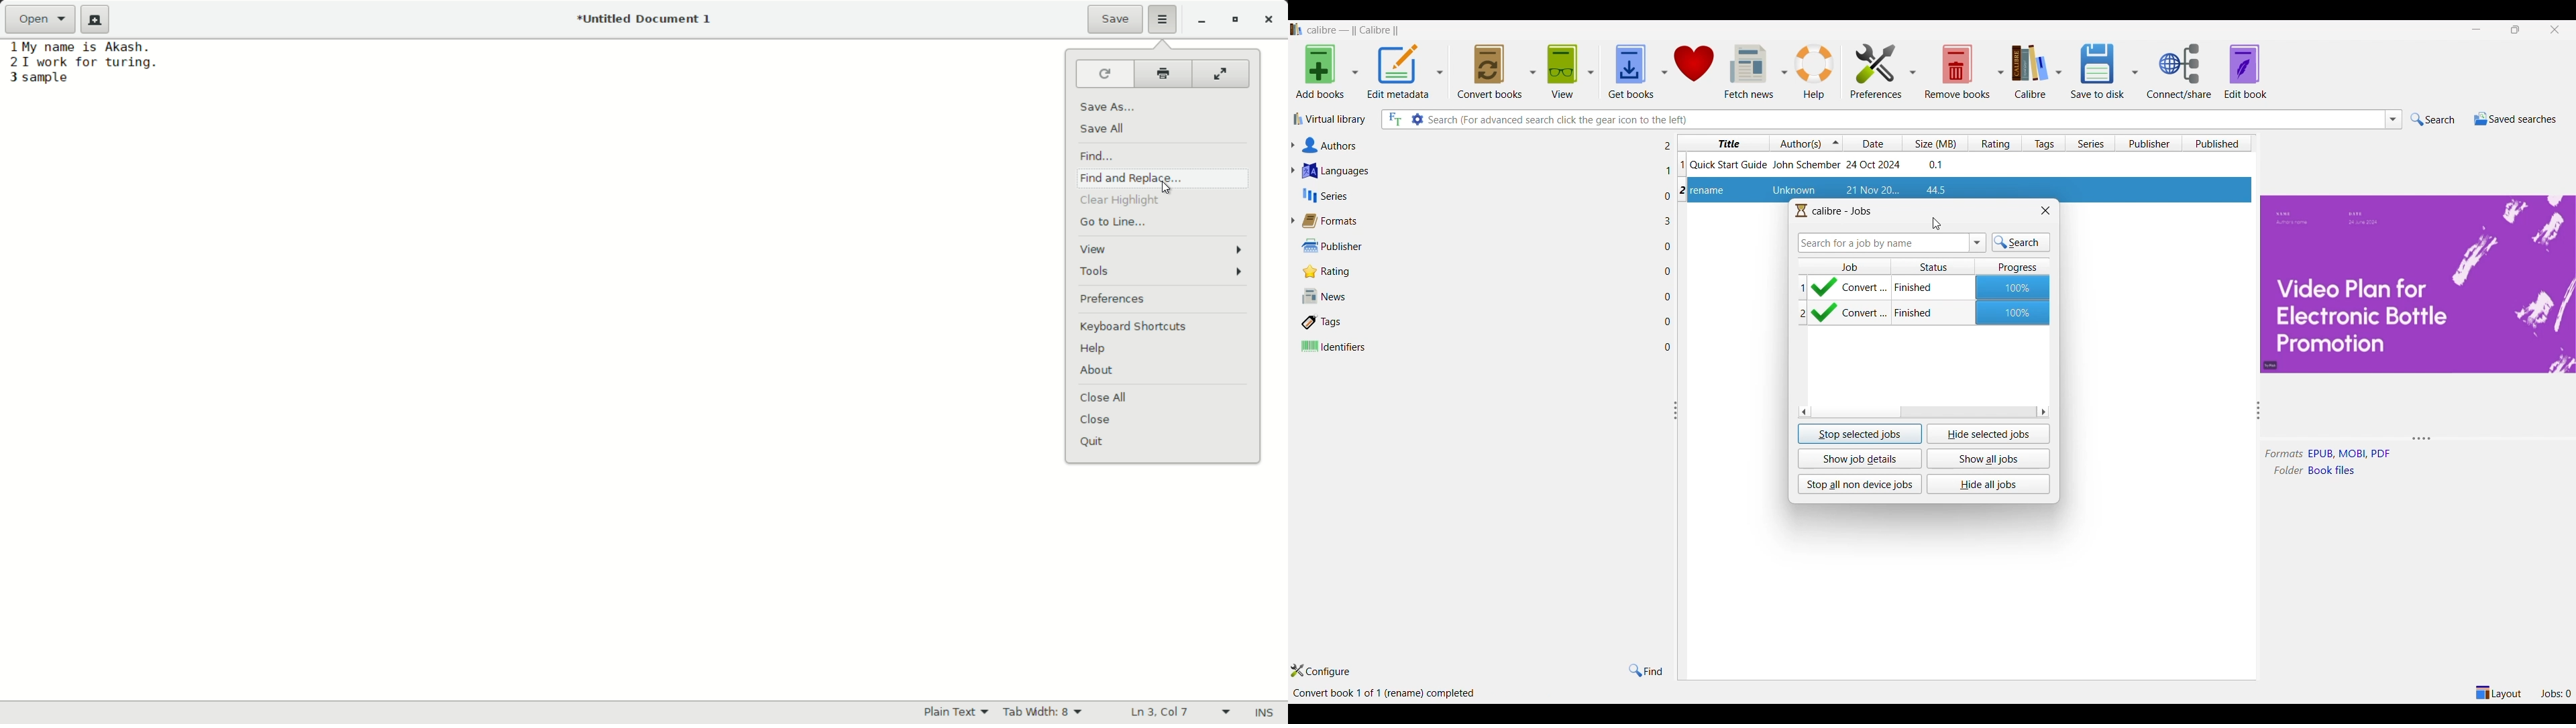  Describe the element at coordinates (1478, 346) in the screenshot. I see `Identifiers` at that location.